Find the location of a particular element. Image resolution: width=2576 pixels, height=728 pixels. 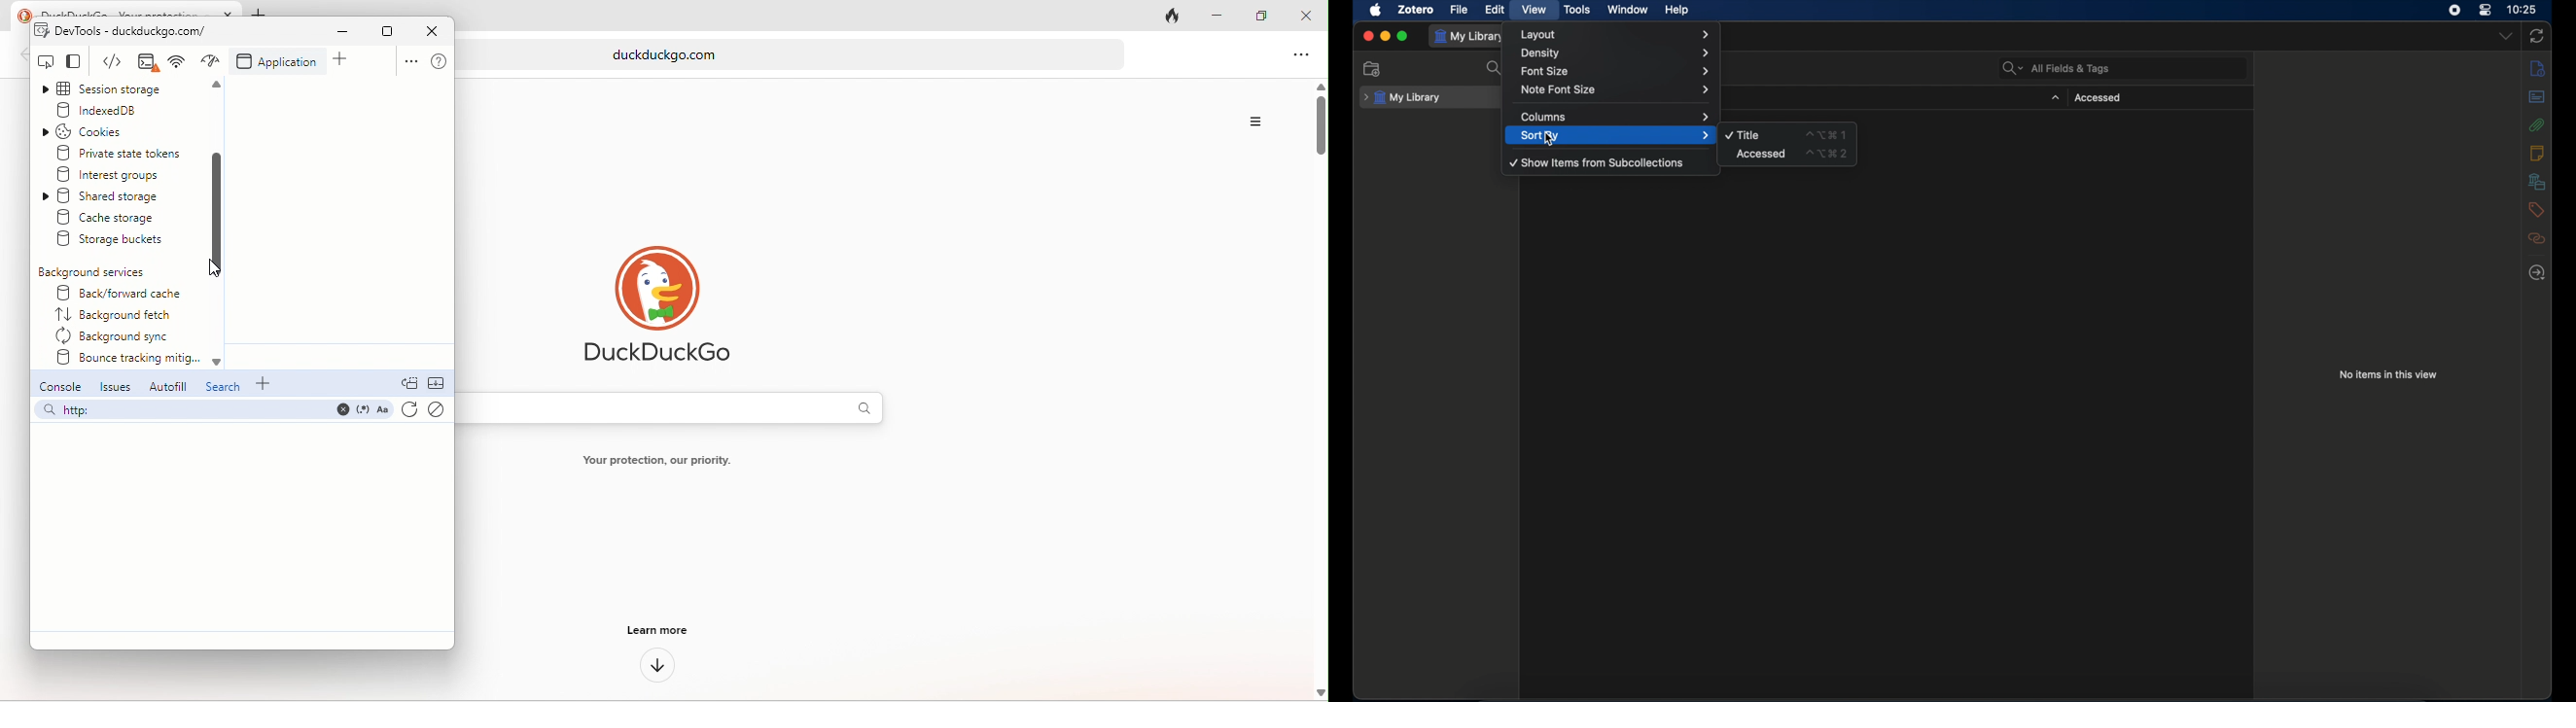

down arrow is located at coordinates (653, 668).